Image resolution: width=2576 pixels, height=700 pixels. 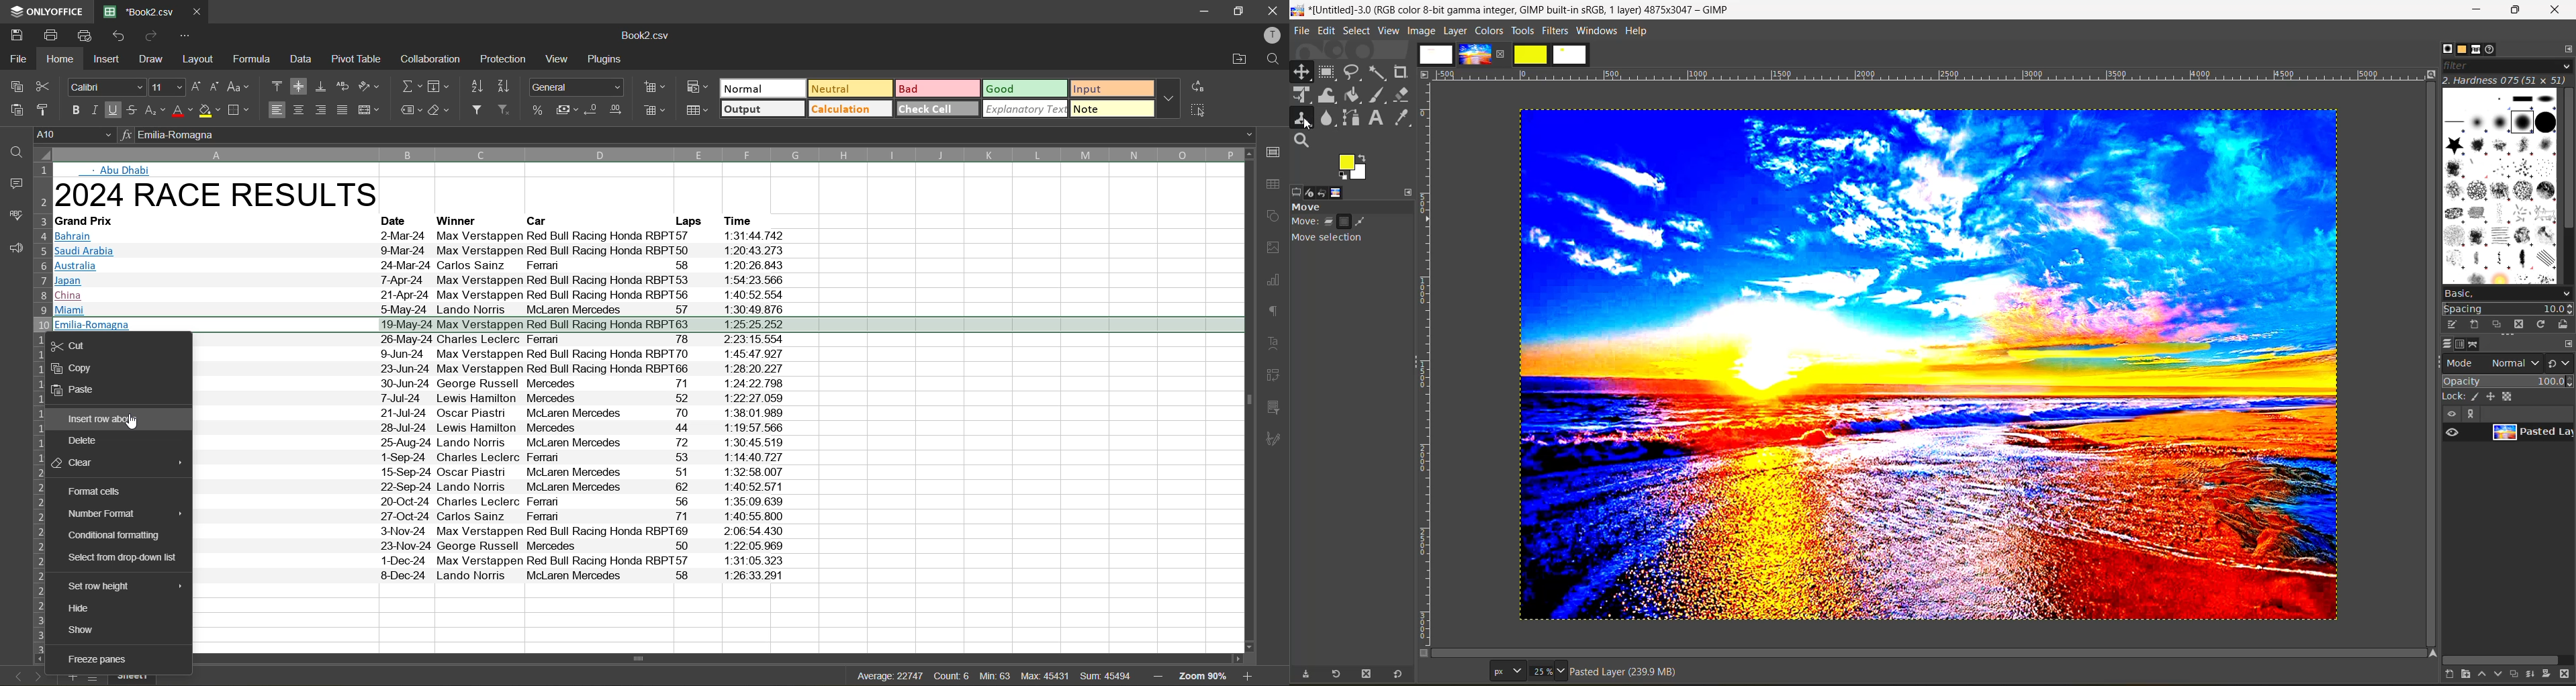 I want to click on pivot table, so click(x=1278, y=377).